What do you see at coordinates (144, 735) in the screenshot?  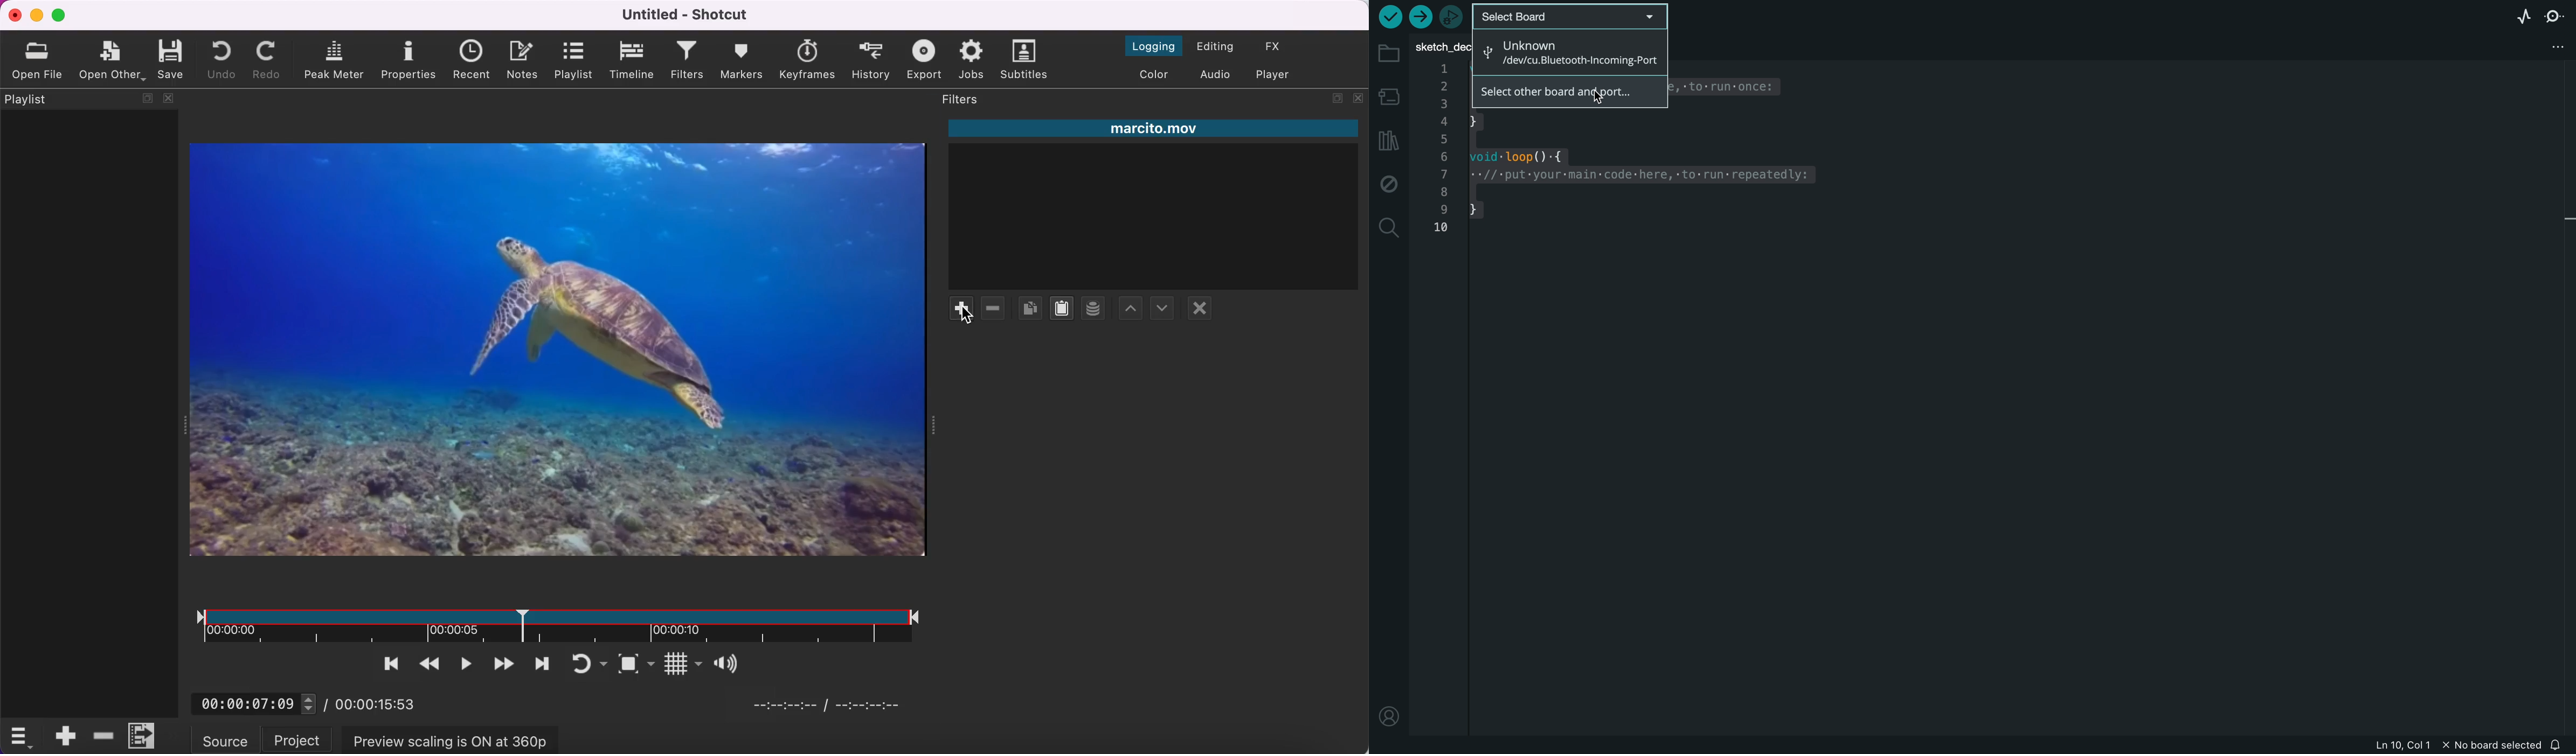 I see `menu` at bounding box center [144, 735].